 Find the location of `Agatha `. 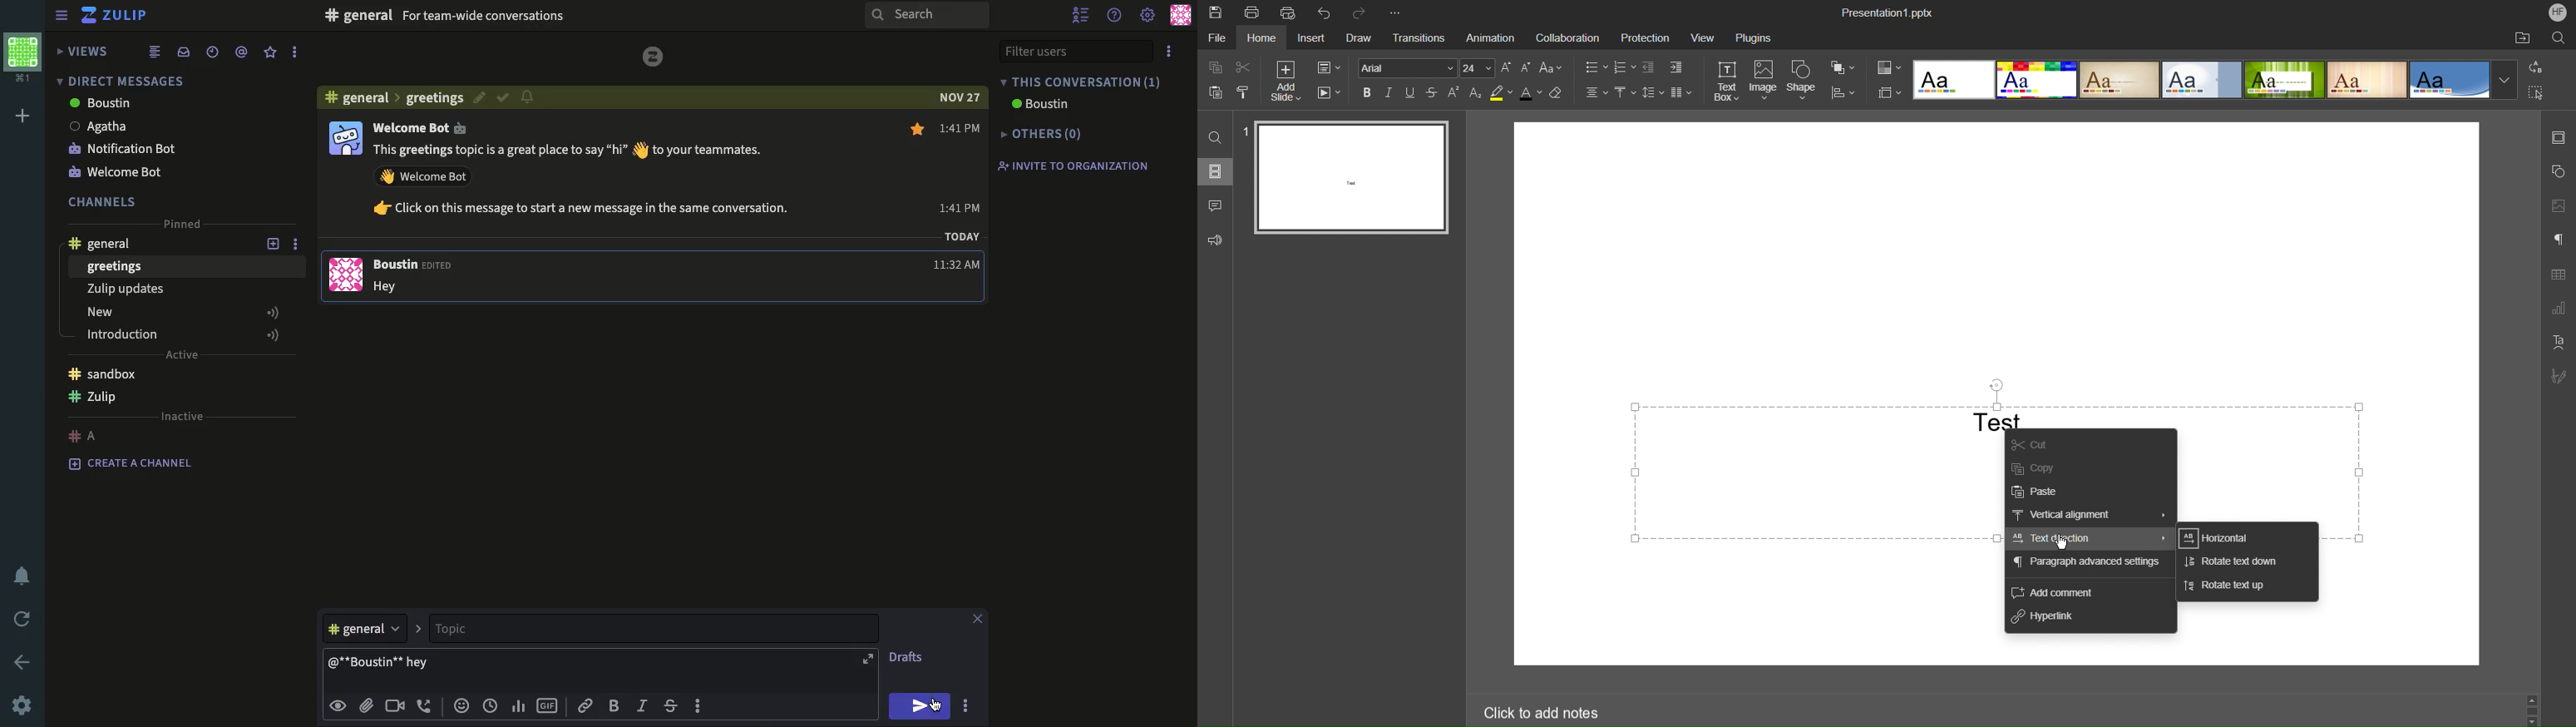

Agatha  is located at coordinates (98, 126).